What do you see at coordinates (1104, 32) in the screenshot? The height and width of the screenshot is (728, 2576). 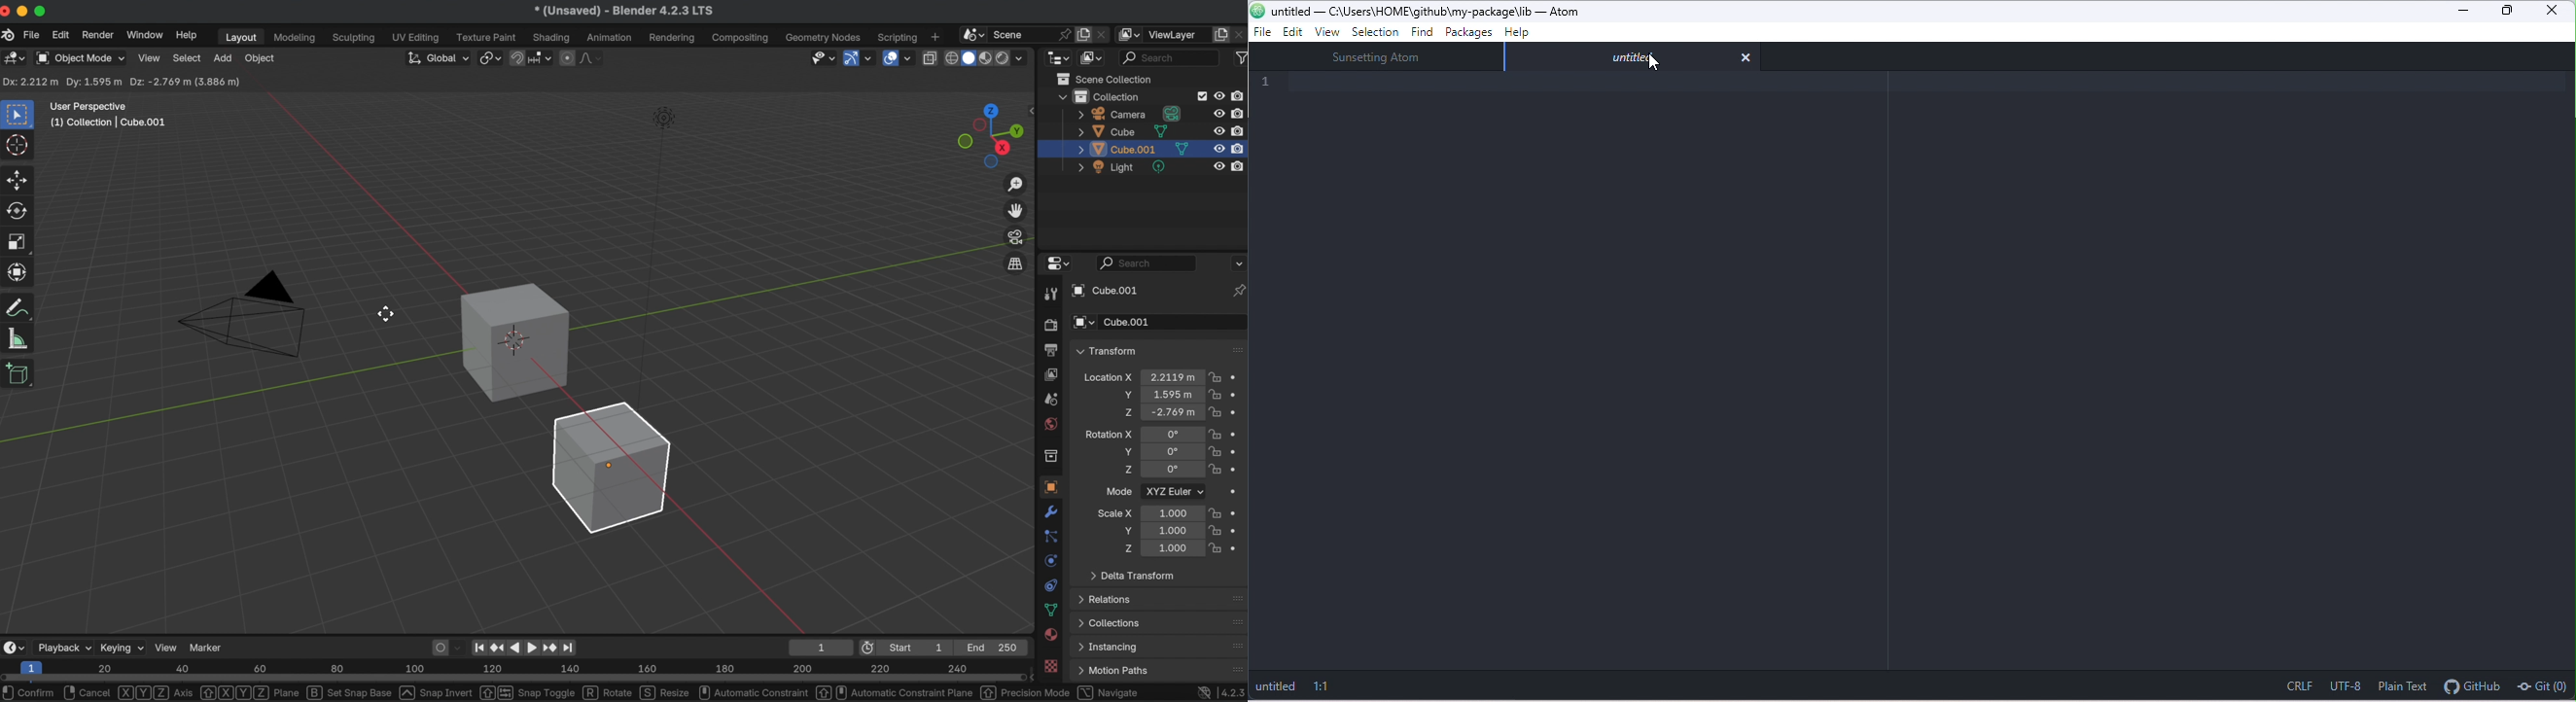 I see `delete scene` at bounding box center [1104, 32].